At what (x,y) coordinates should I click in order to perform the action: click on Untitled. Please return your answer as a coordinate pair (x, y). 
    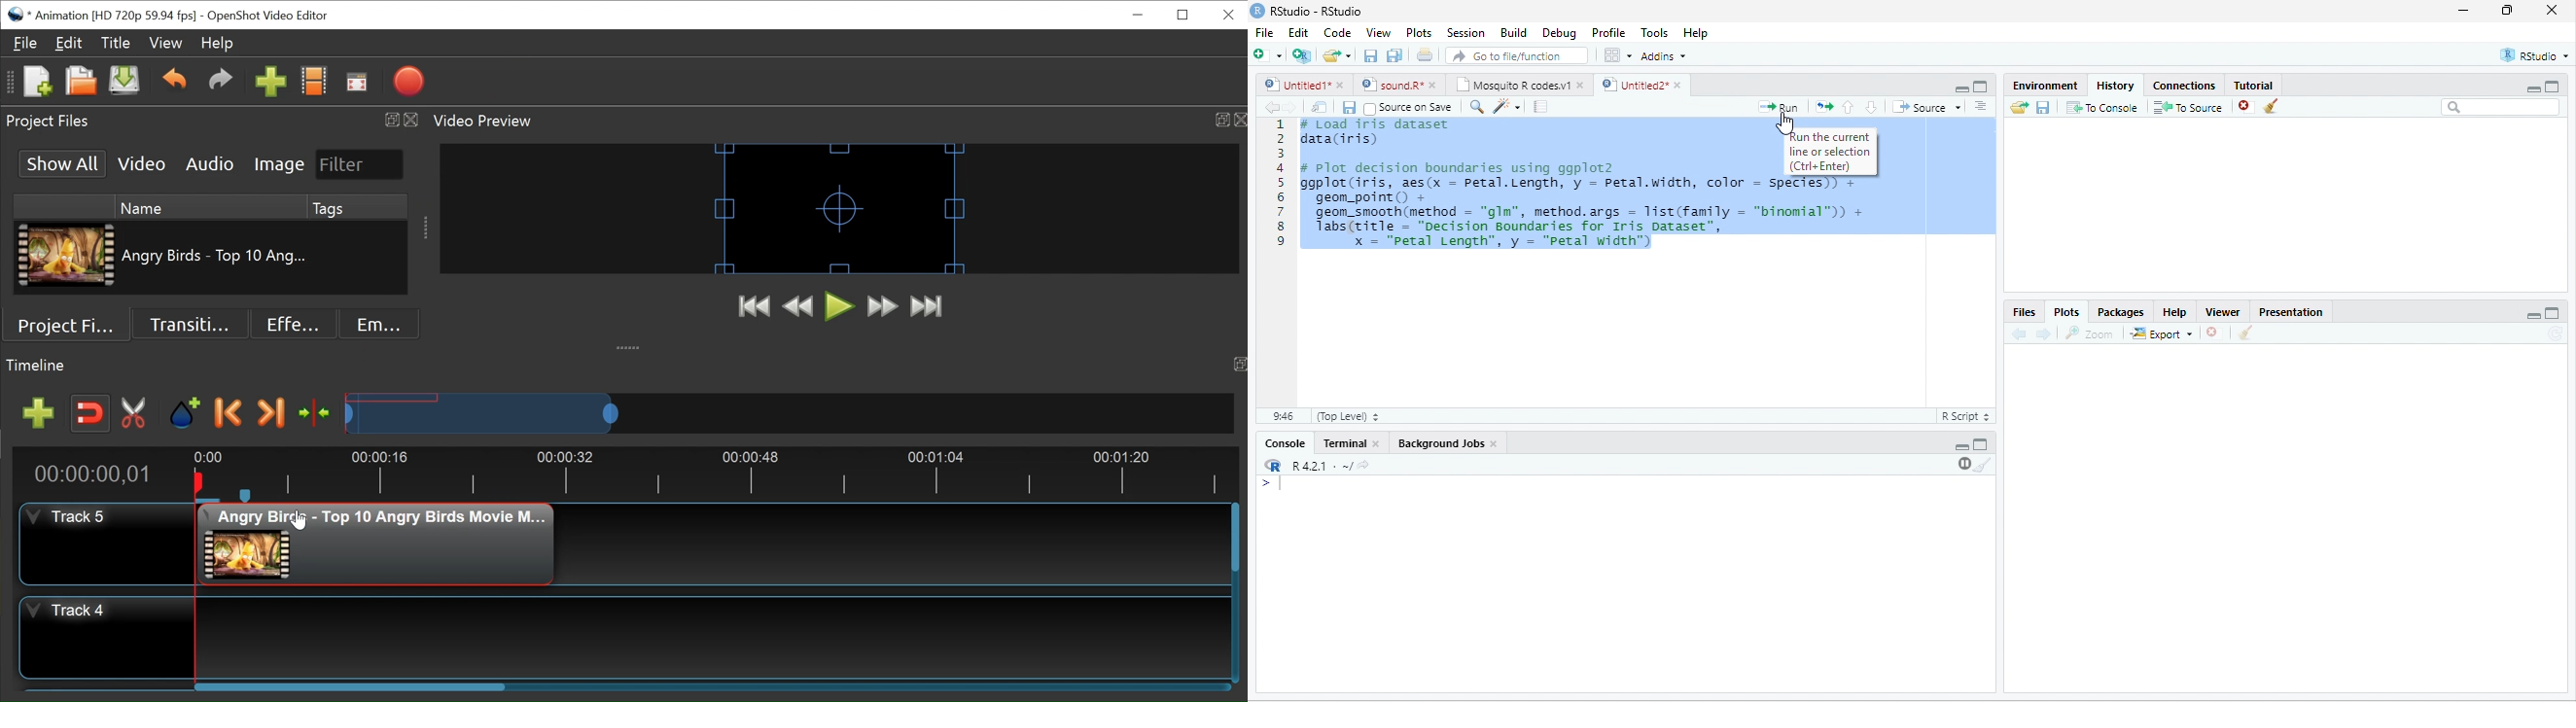
    Looking at the image, I should click on (1295, 85).